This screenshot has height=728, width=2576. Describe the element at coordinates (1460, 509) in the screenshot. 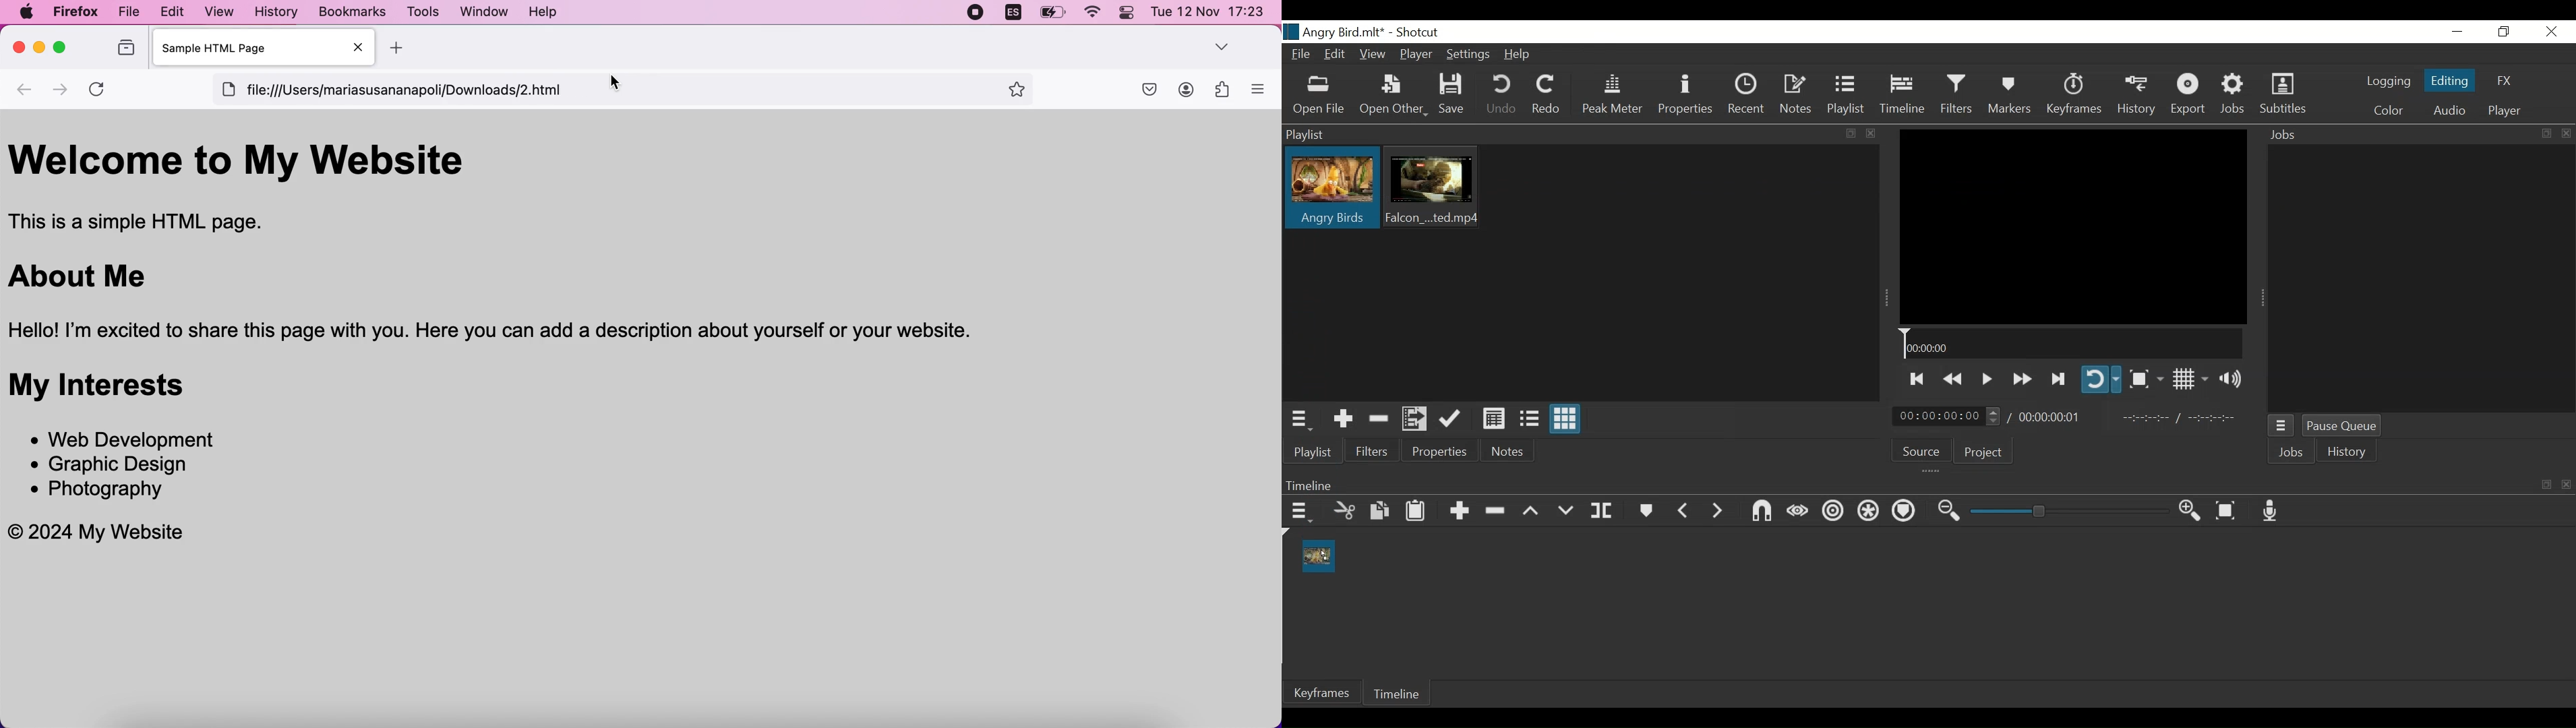

I see `Append` at that location.